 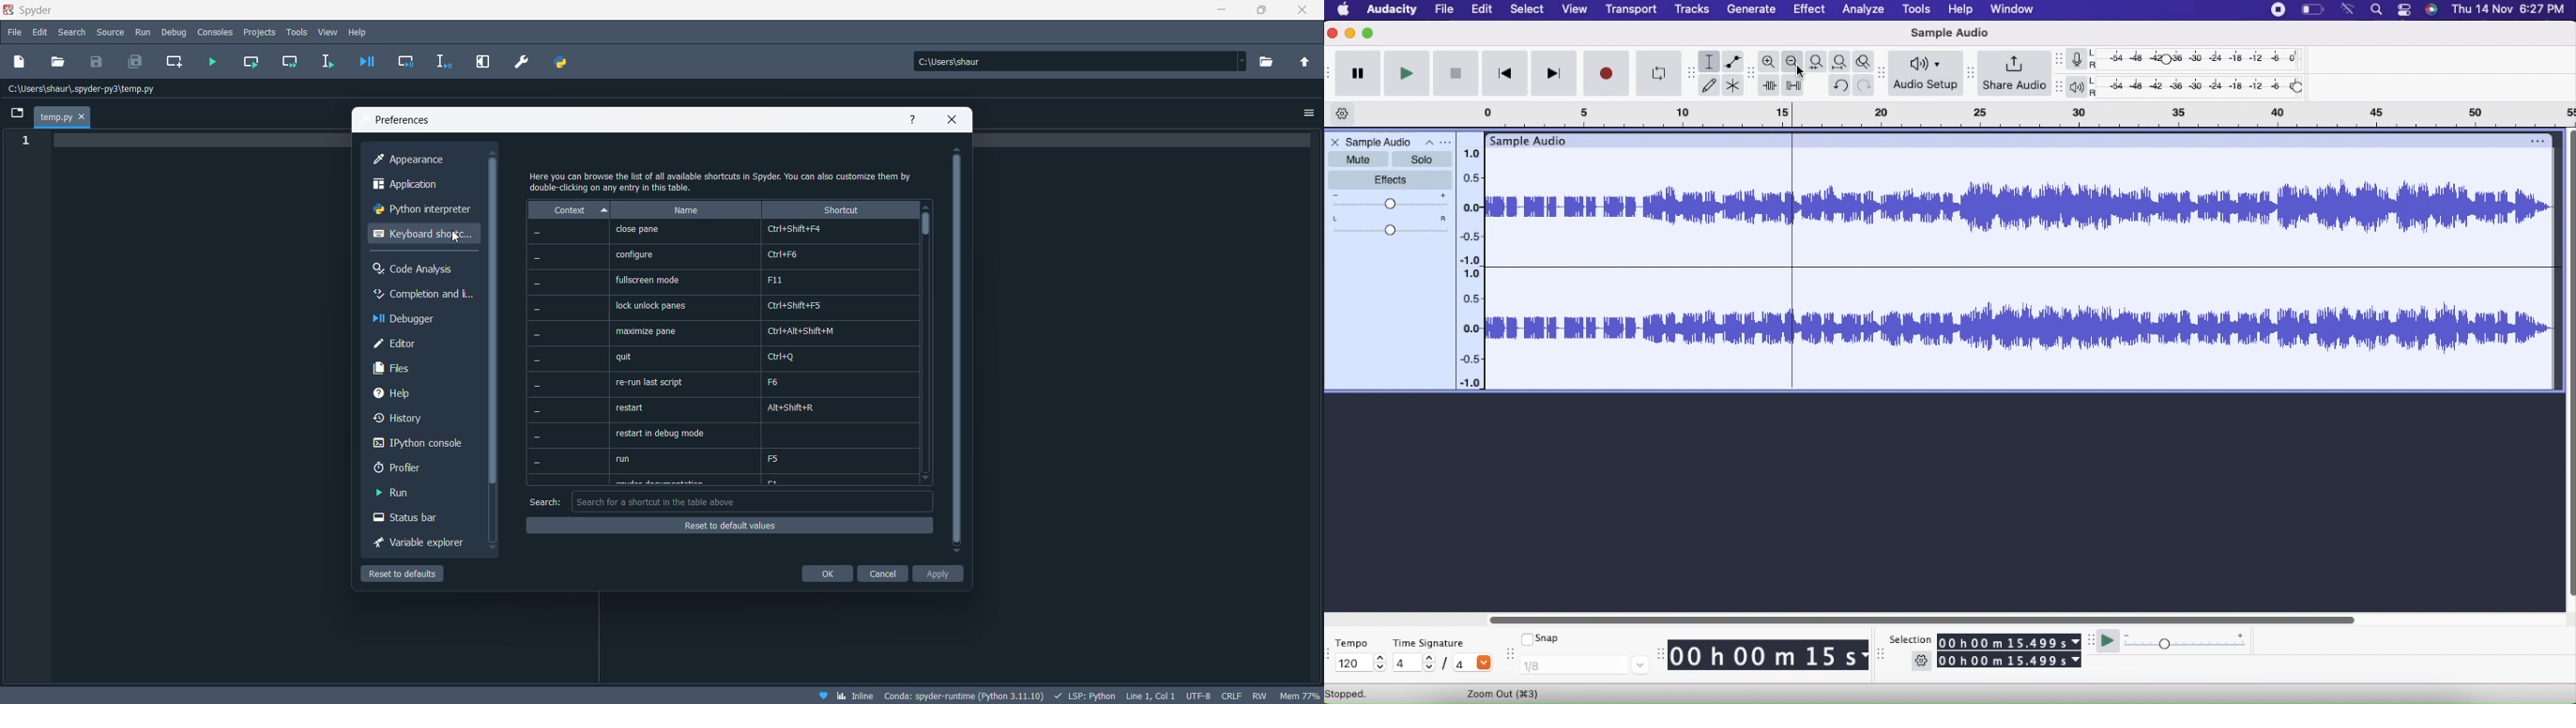 What do you see at coordinates (687, 354) in the screenshot?
I see `name values` at bounding box center [687, 354].